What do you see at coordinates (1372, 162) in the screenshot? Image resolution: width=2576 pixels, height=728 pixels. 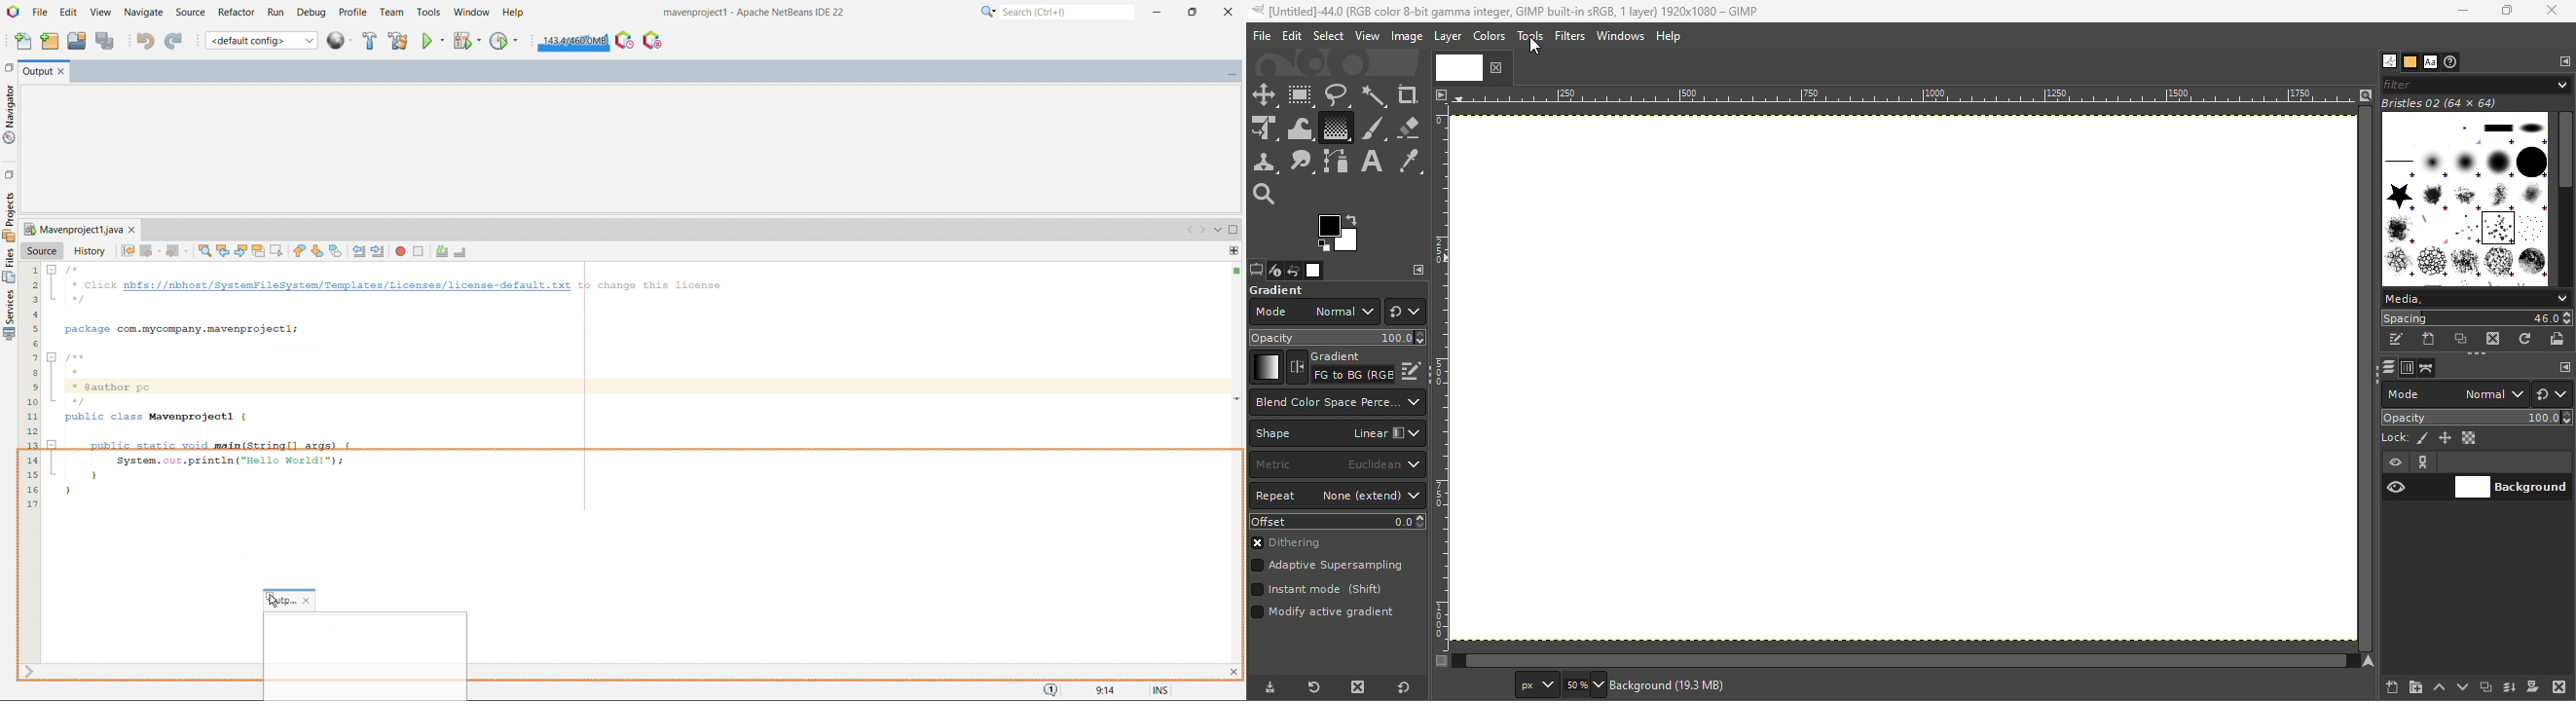 I see `Text tool` at bounding box center [1372, 162].